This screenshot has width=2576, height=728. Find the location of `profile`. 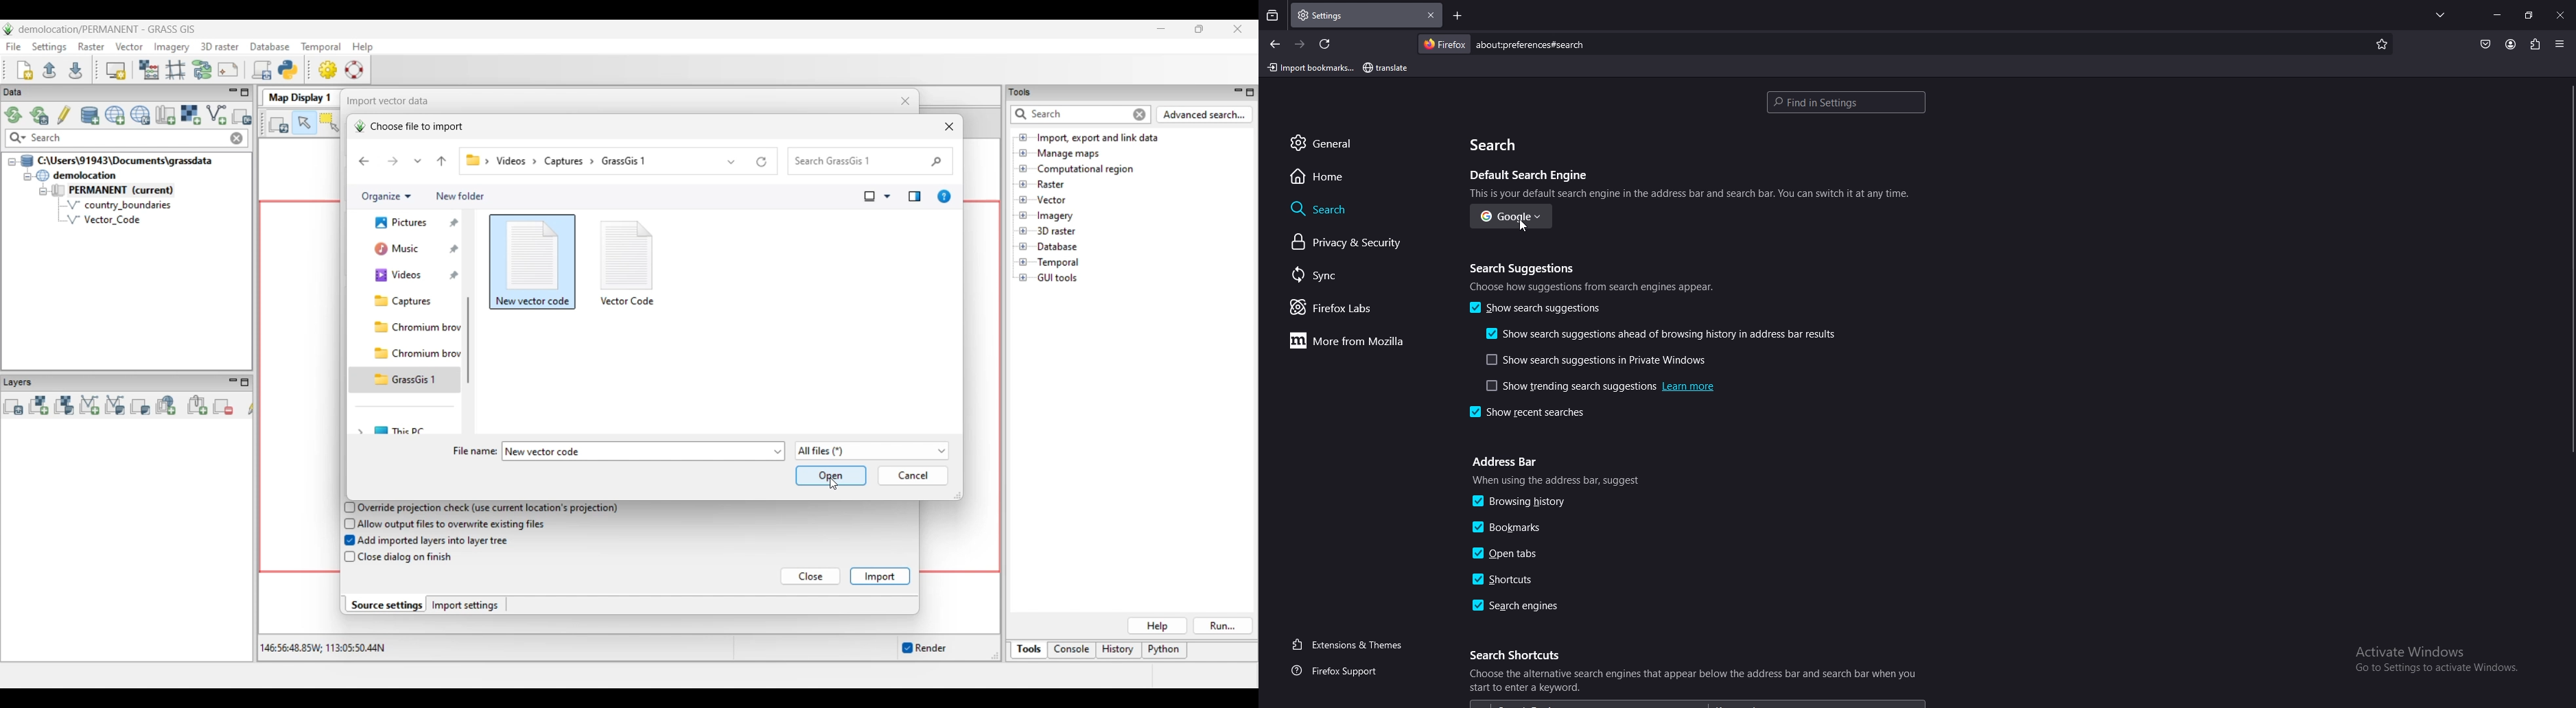

profile is located at coordinates (2511, 45).